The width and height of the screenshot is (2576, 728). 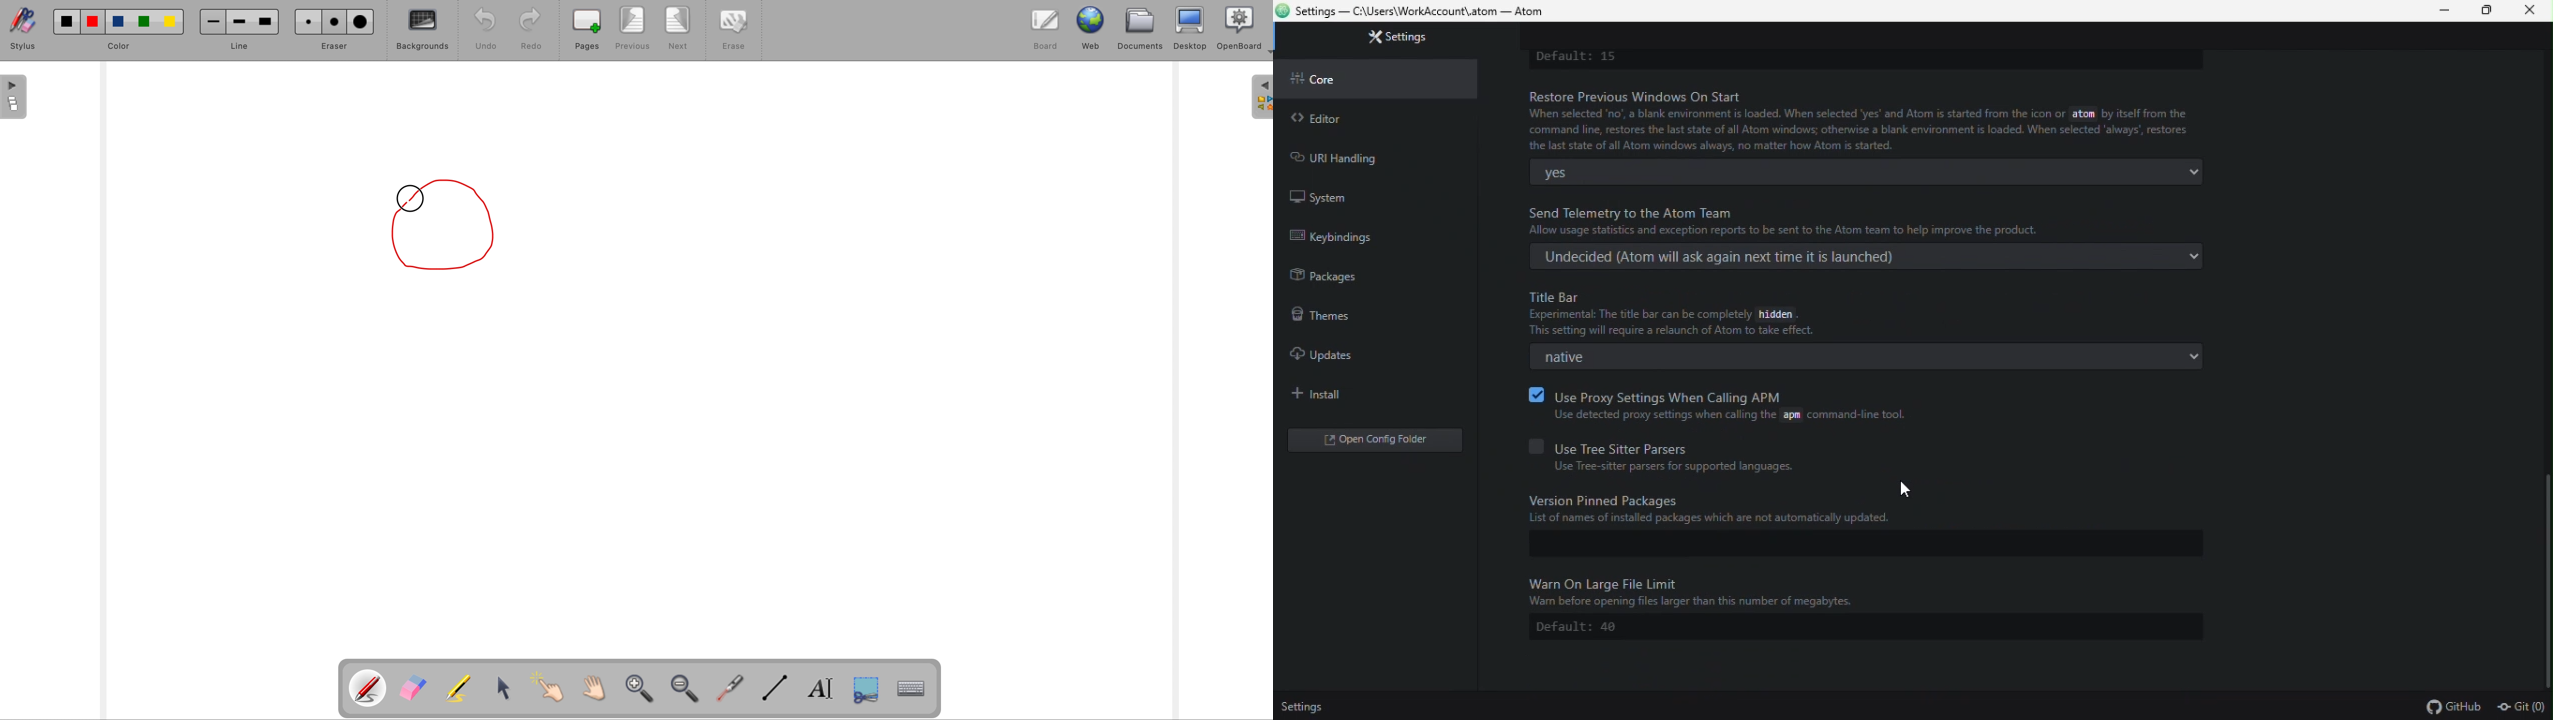 What do you see at coordinates (548, 688) in the screenshot?
I see `interact with items` at bounding box center [548, 688].